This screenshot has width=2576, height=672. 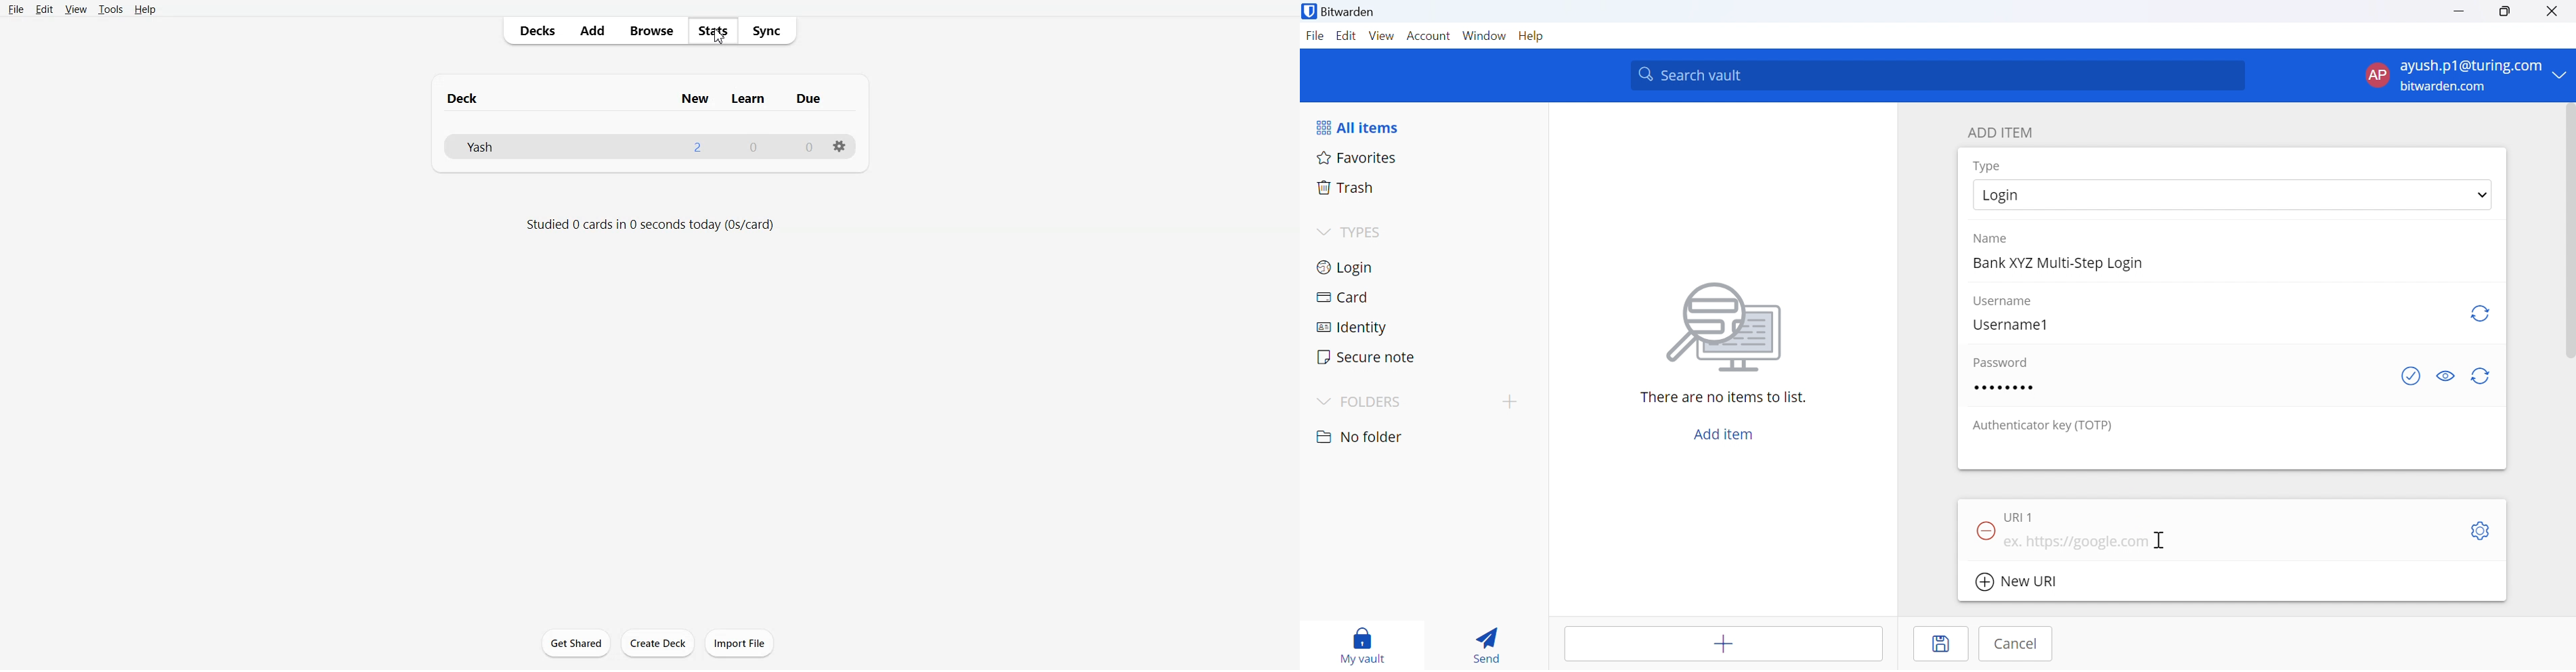 What do you see at coordinates (695, 97) in the screenshot?
I see `New` at bounding box center [695, 97].